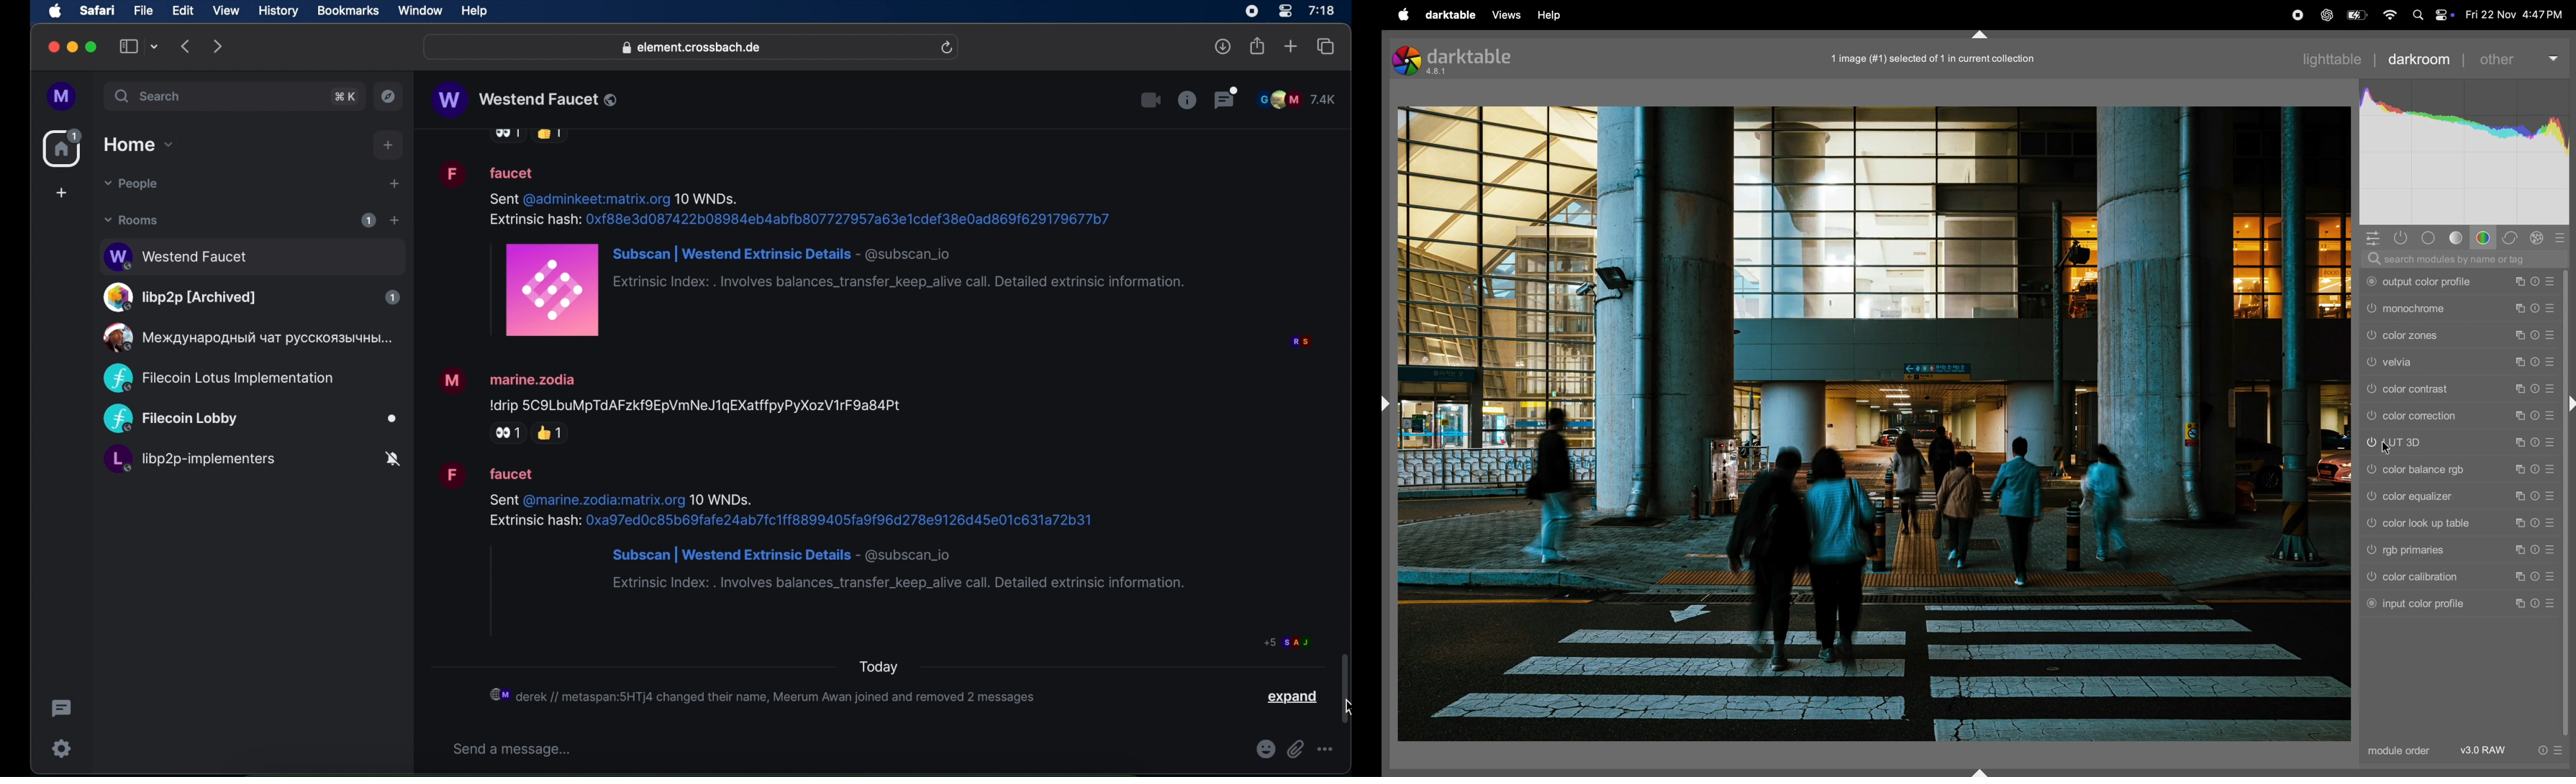 Image resolution: width=2576 pixels, height=784 pixels. What do you see at coordinates (186, 46) in the screenshot?
I see `backward` at bounding box center [186, 46].